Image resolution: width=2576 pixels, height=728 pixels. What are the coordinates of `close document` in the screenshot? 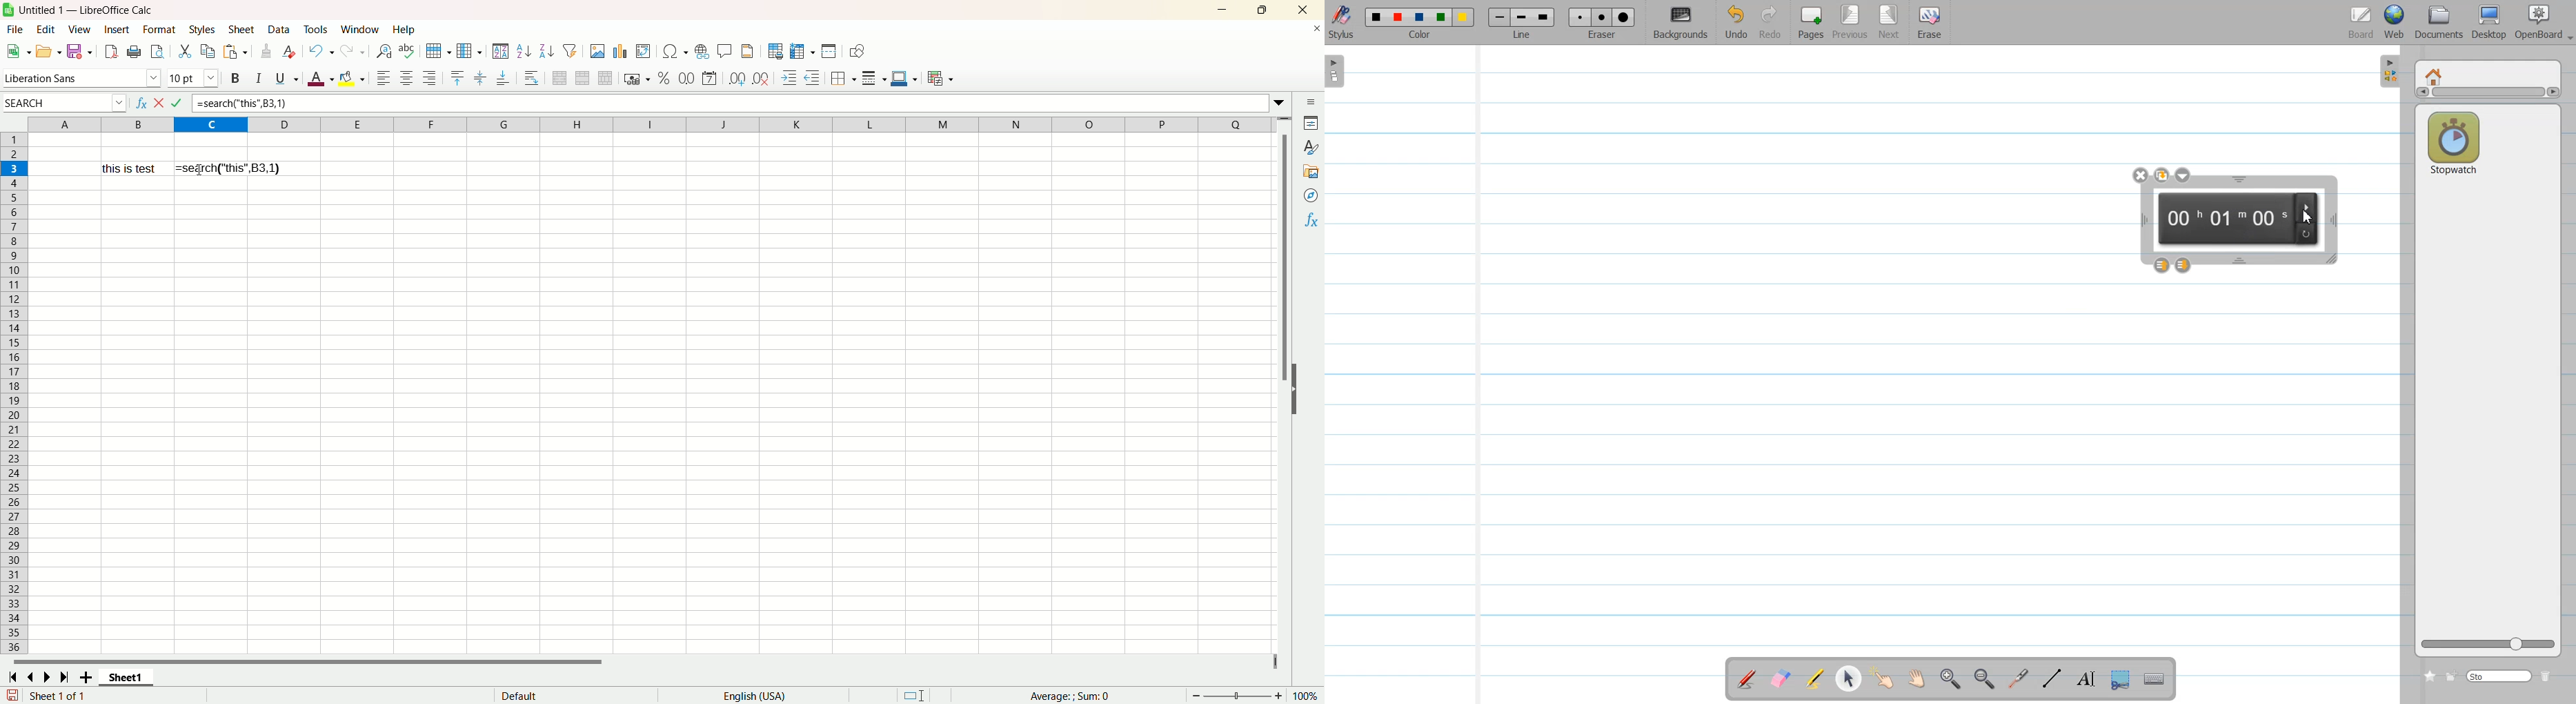 It's located at (1316, 30).